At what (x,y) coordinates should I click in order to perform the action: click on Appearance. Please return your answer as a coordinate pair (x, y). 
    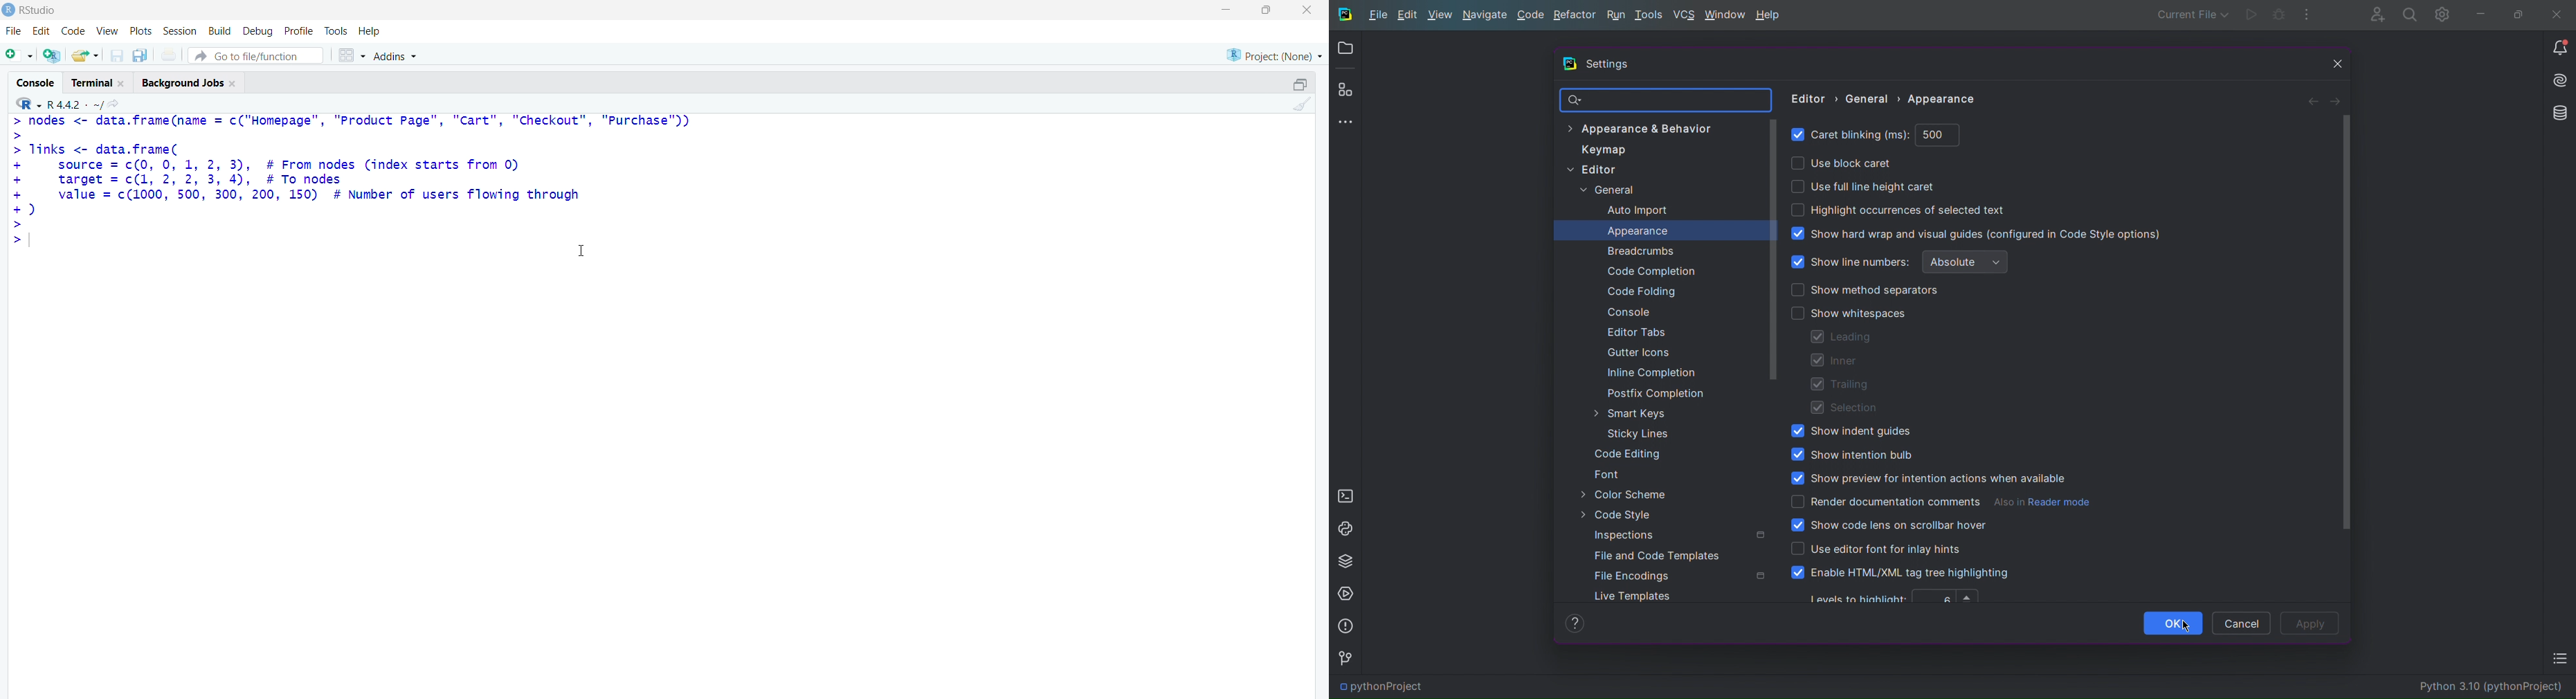
    Looking at the image, I should click on (1947, 99).